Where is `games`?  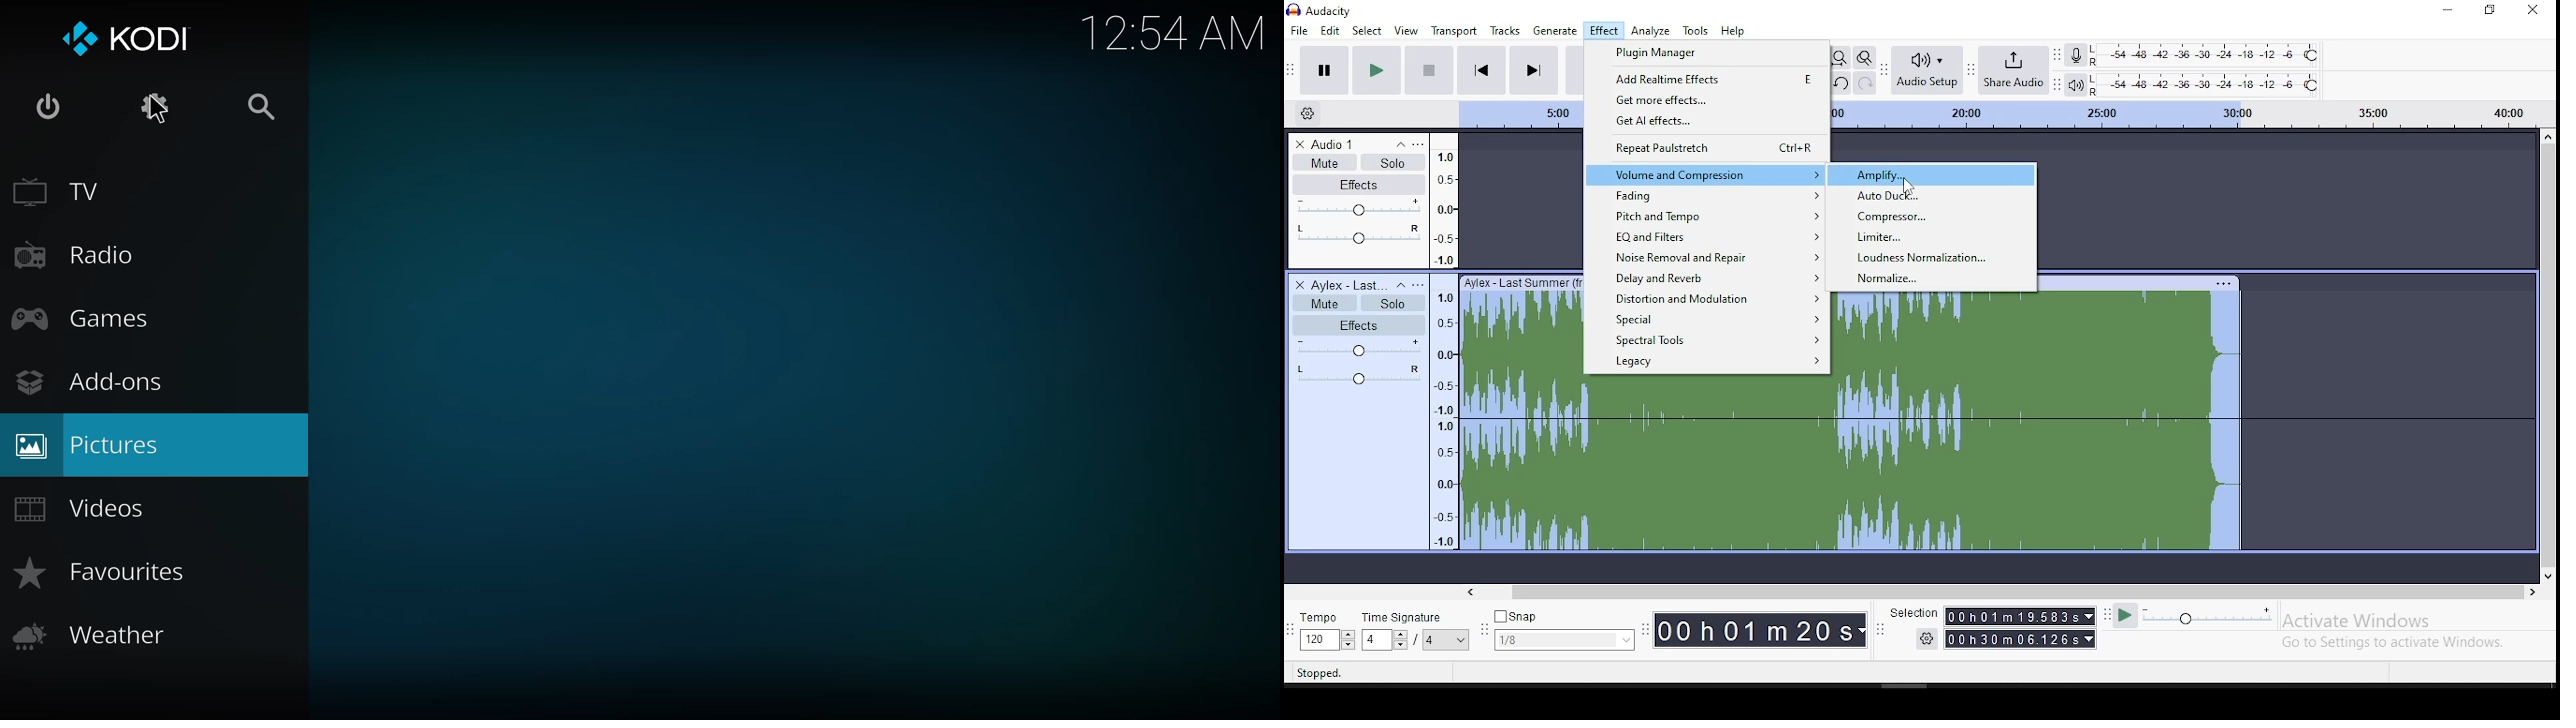 games is located at coordinates (87, 321).